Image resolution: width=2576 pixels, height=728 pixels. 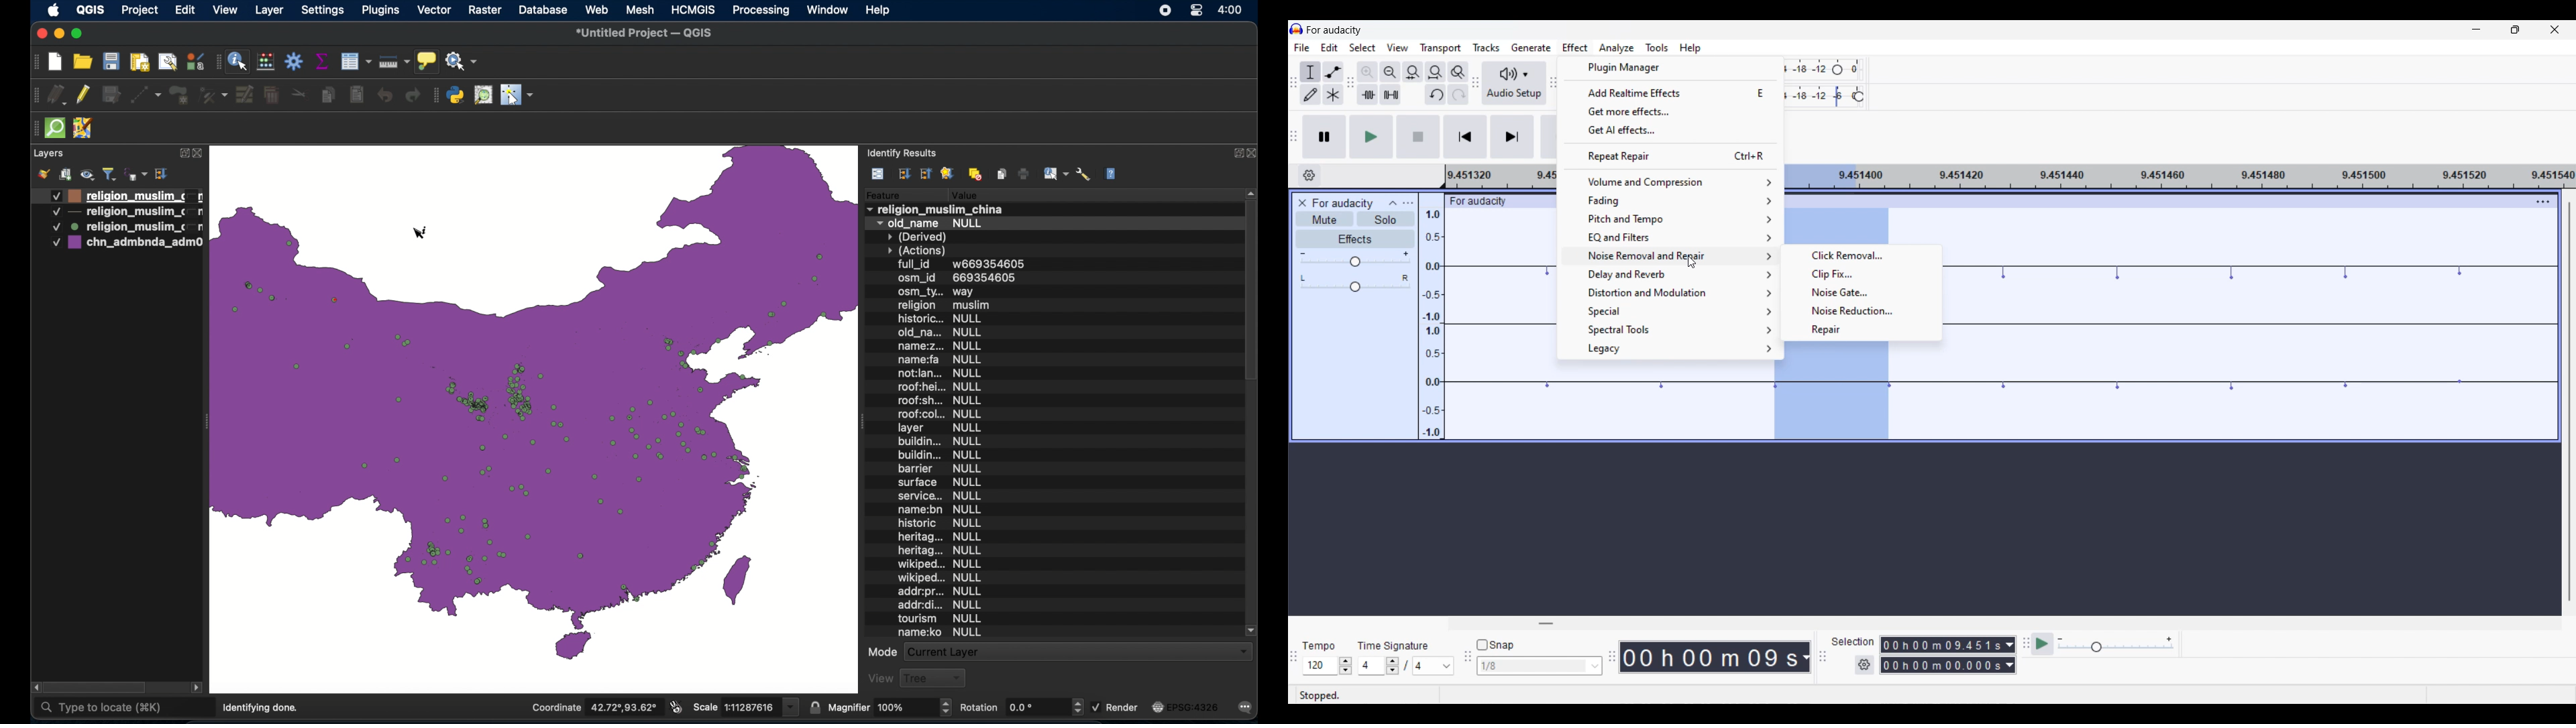 What do you see at coordinates (1466, 662) in the screenshot?
I see `Snapping tool bar` at bounding box center [1466, 662].